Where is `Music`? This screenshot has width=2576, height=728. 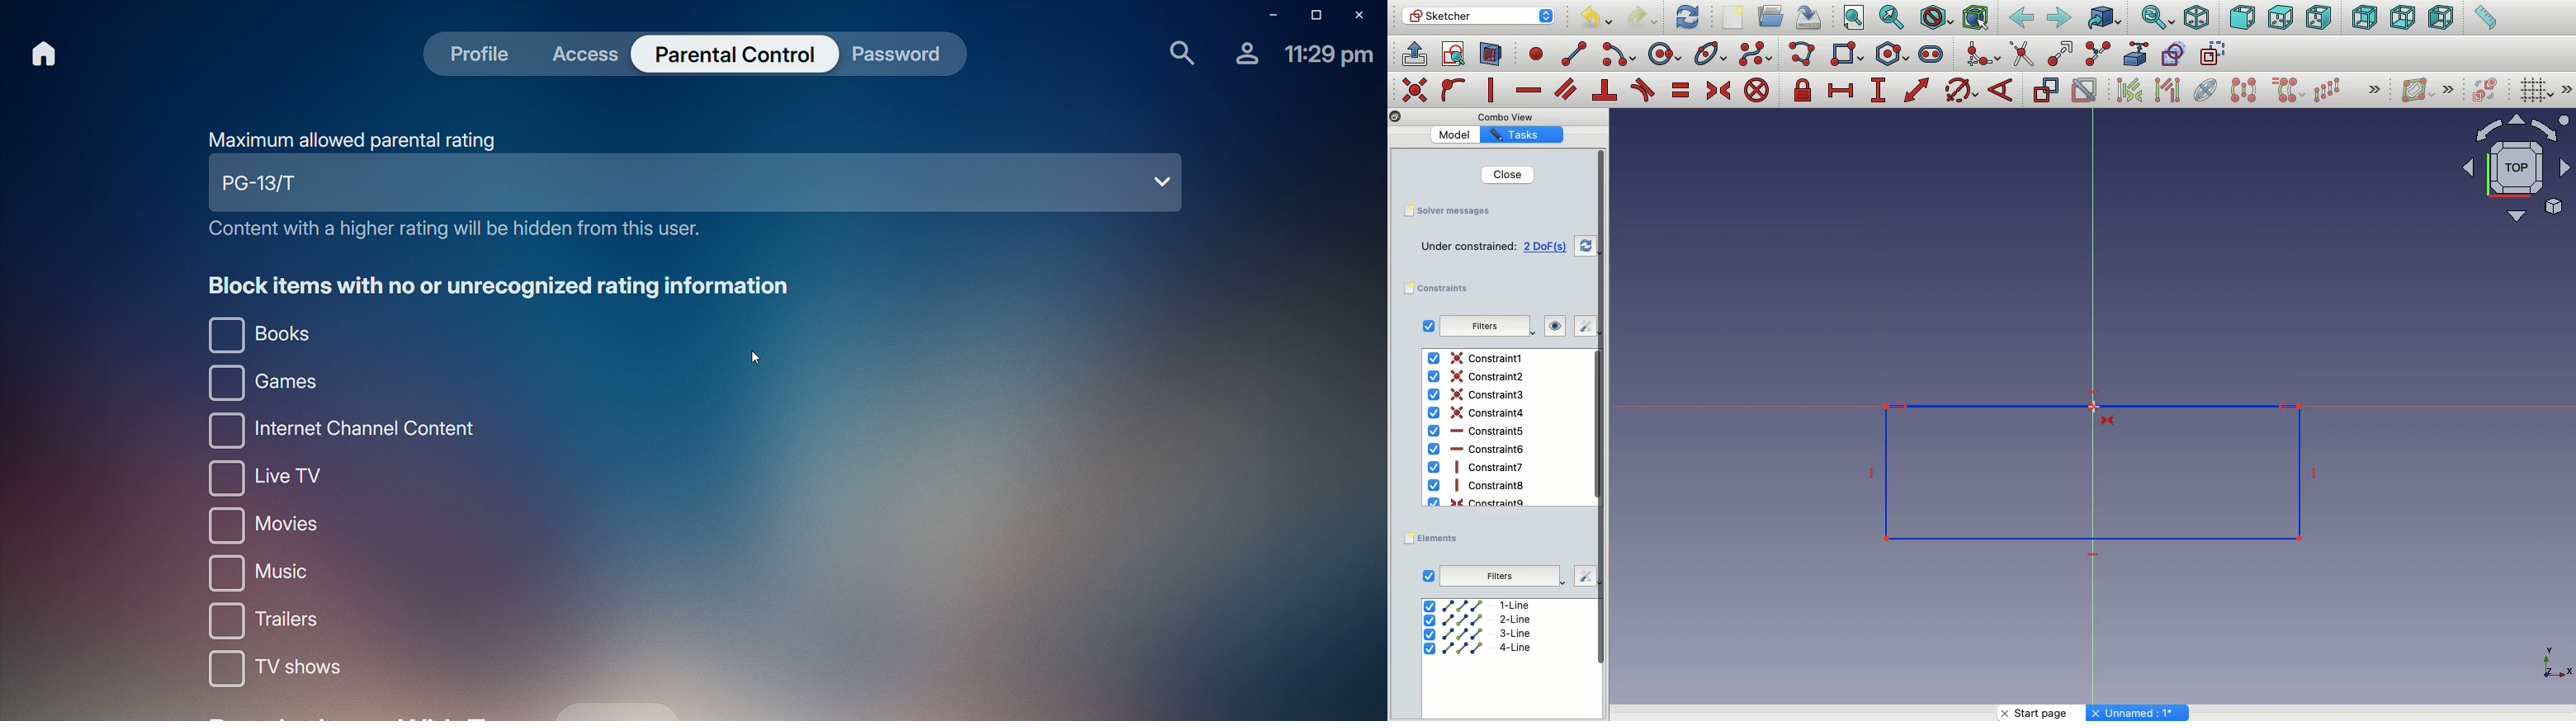
Music is located at coordinates (274, 573).